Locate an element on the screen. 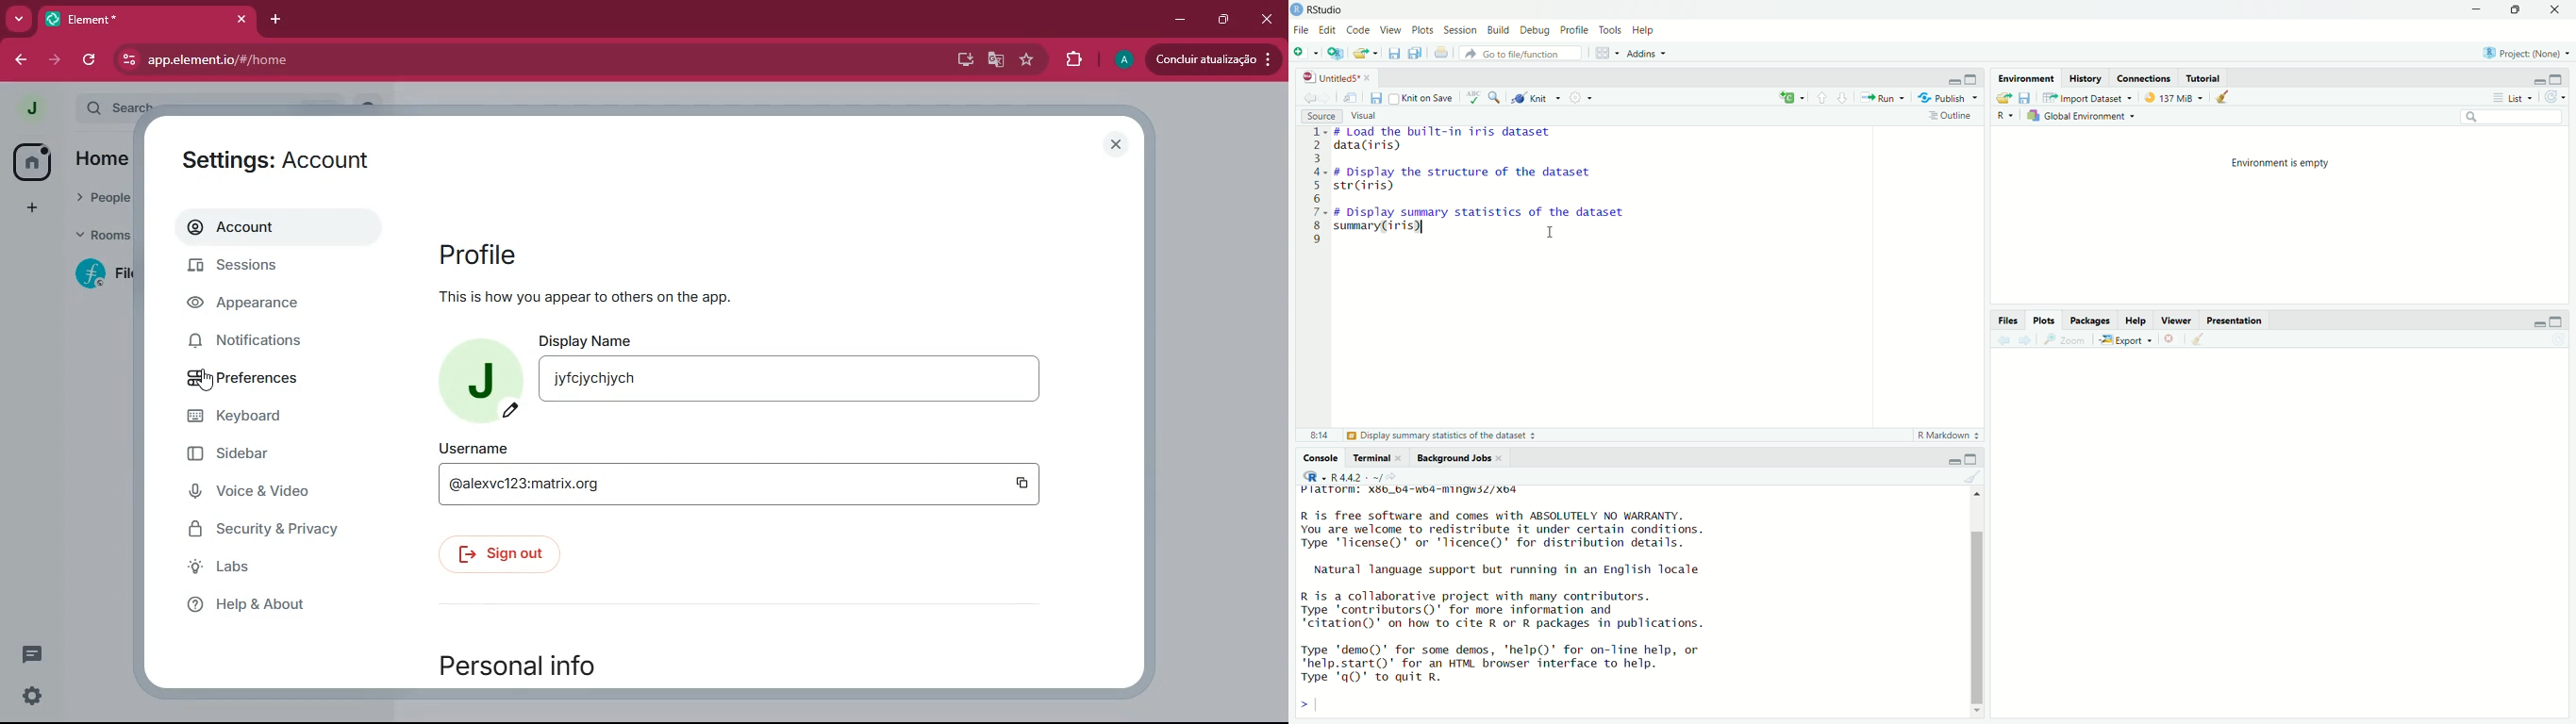 The image size is (2576, 728). close is located at coordinates (1264, 18).